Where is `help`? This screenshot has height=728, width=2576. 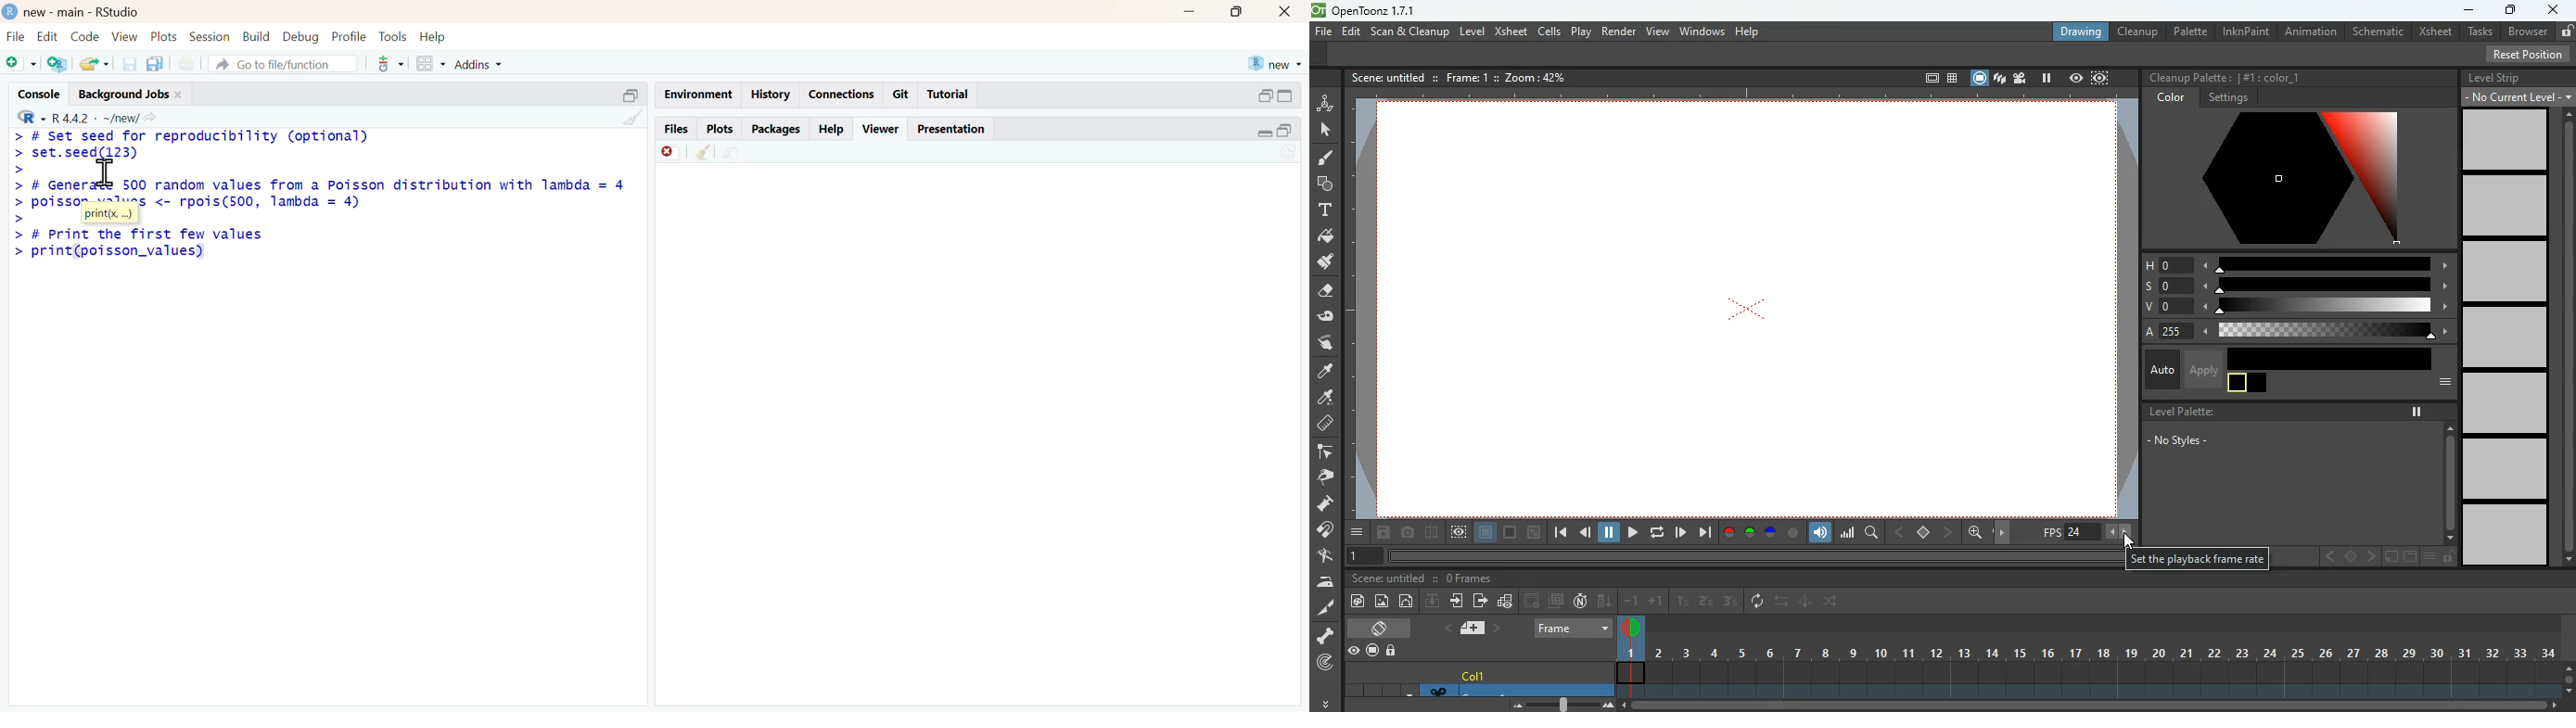
help is located at coordinates (433, 37).